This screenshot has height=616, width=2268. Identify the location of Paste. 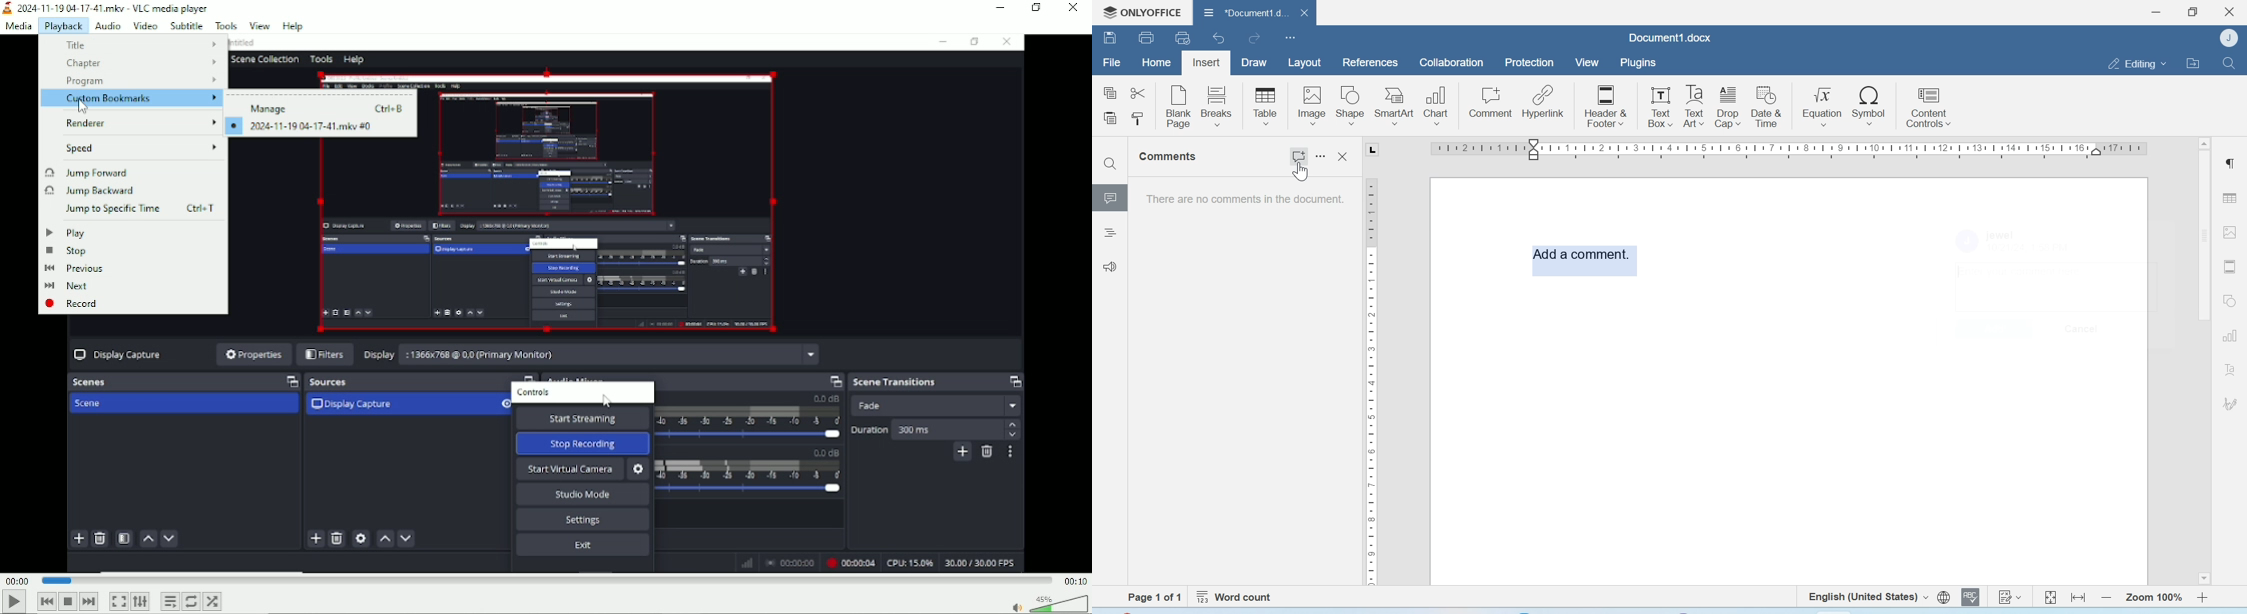
(1111, 119).